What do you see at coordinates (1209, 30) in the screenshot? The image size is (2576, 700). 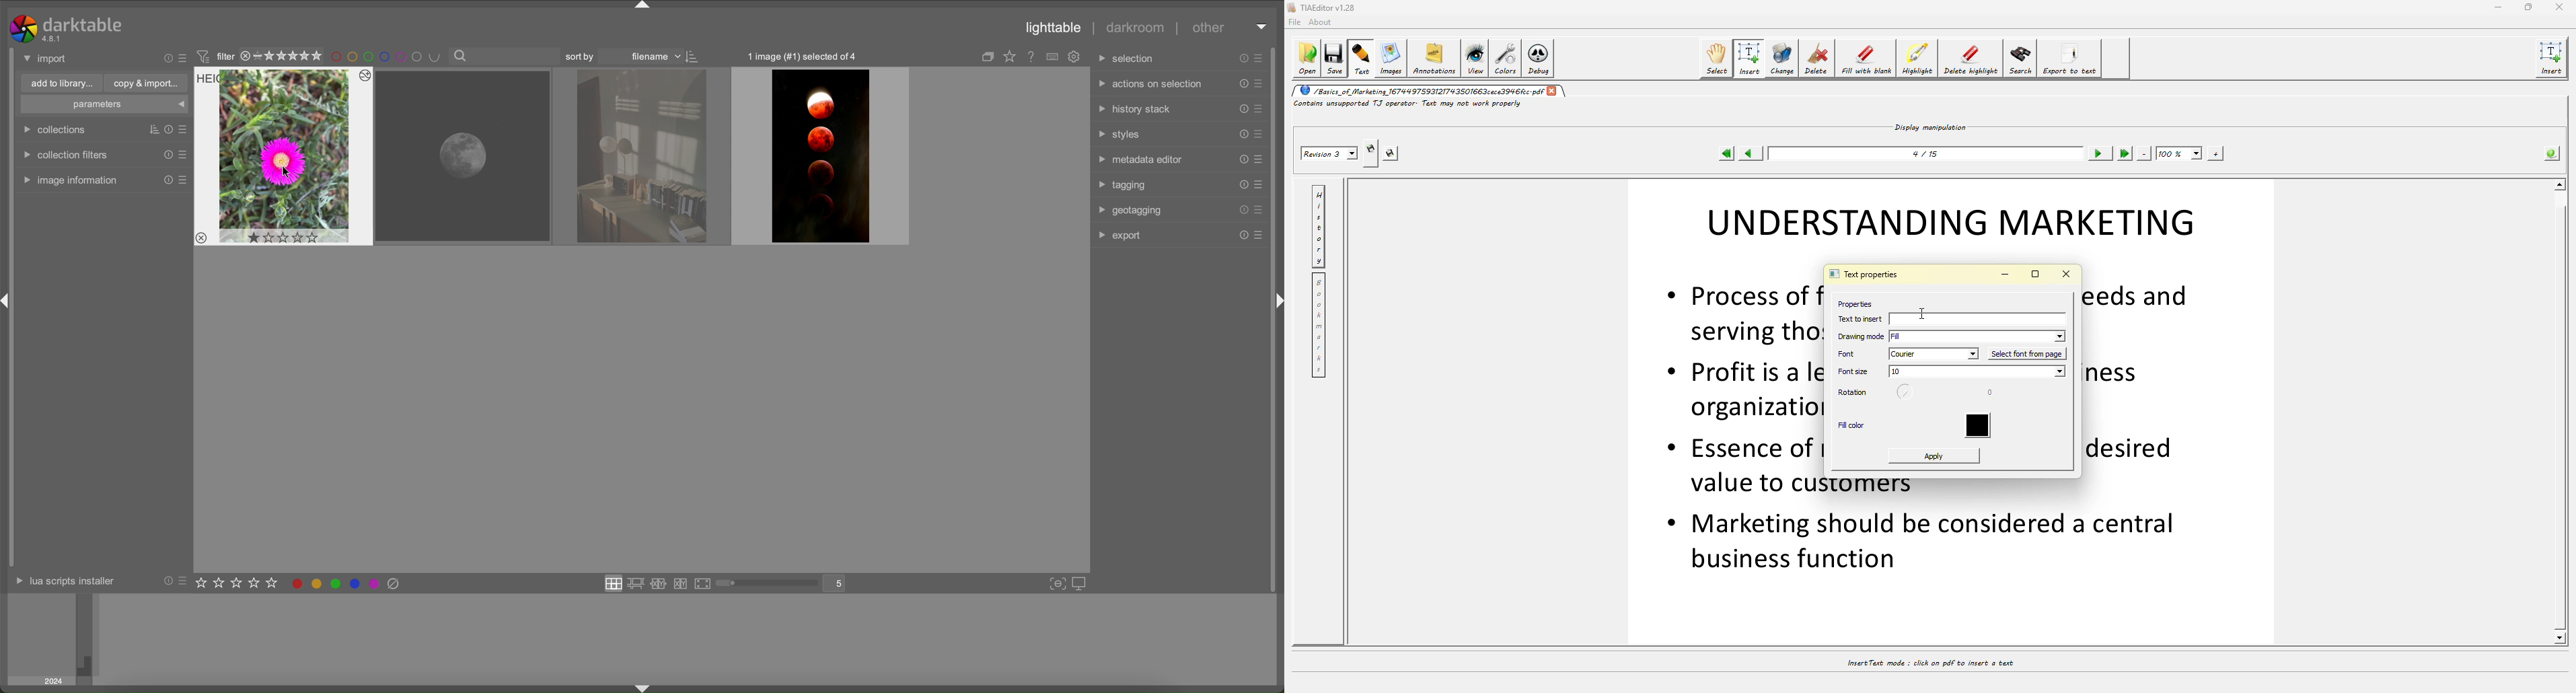 I see `other` at bounding box center [1209, 30].